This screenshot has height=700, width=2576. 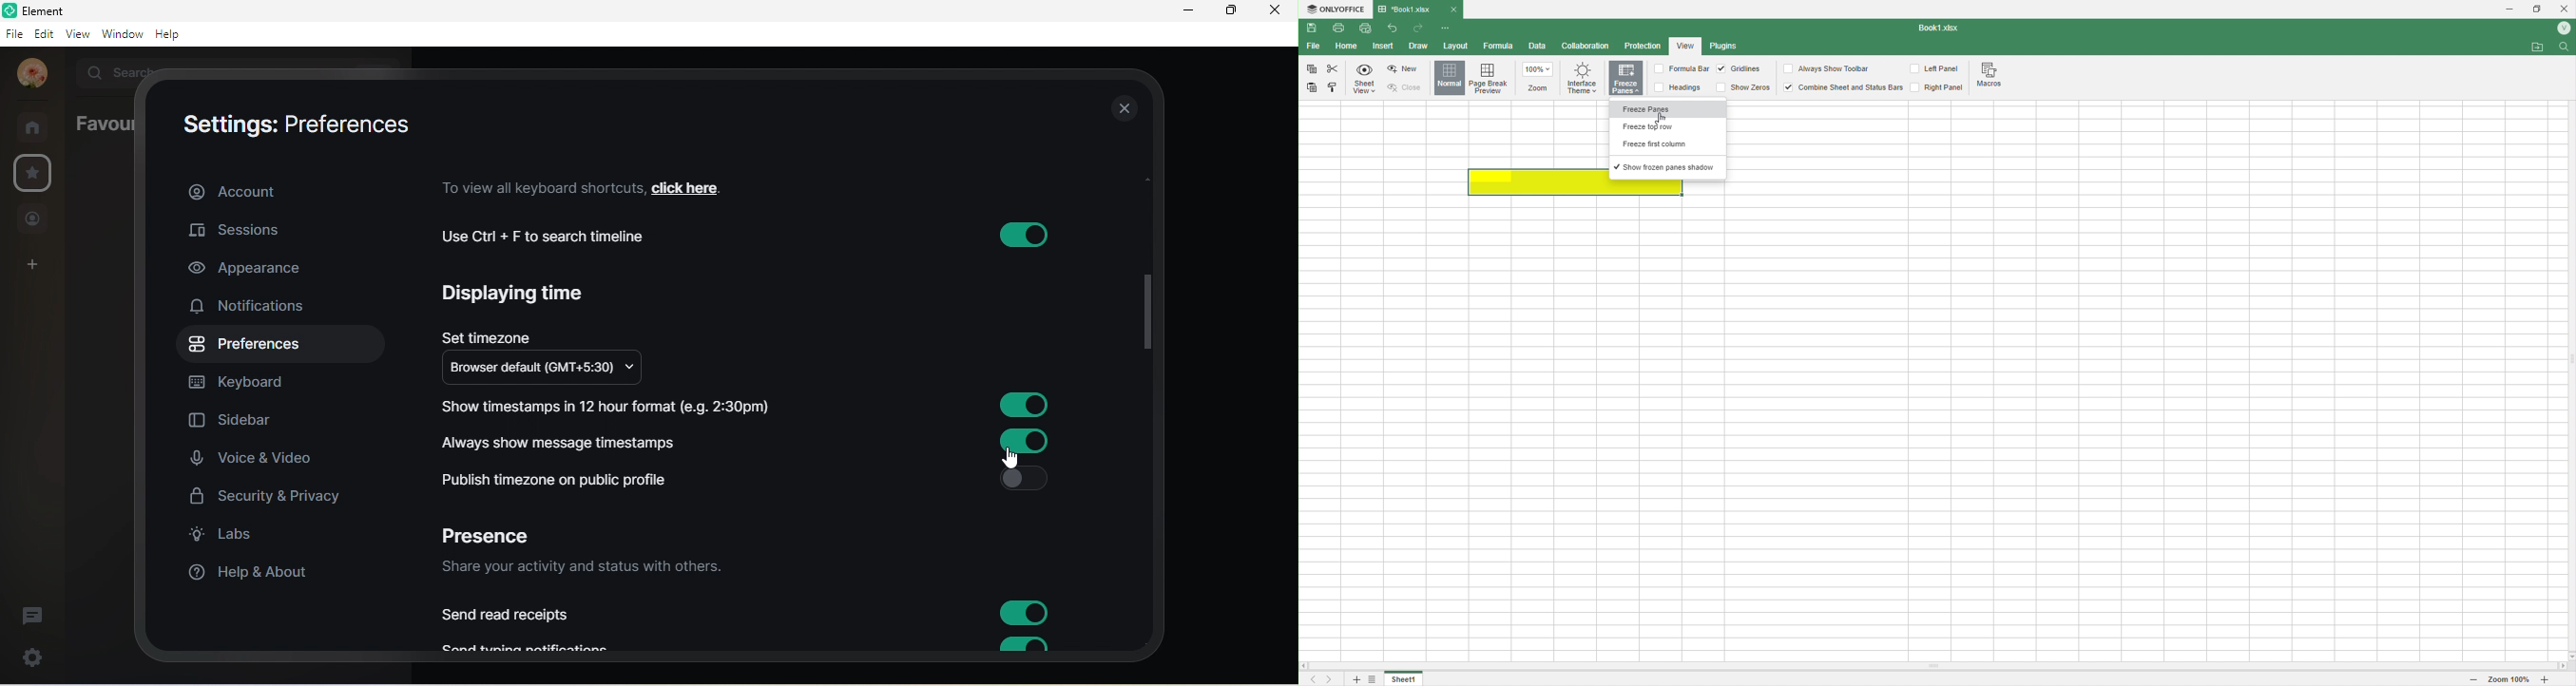 I want to click on minimize, so click(x=1183, y=13).